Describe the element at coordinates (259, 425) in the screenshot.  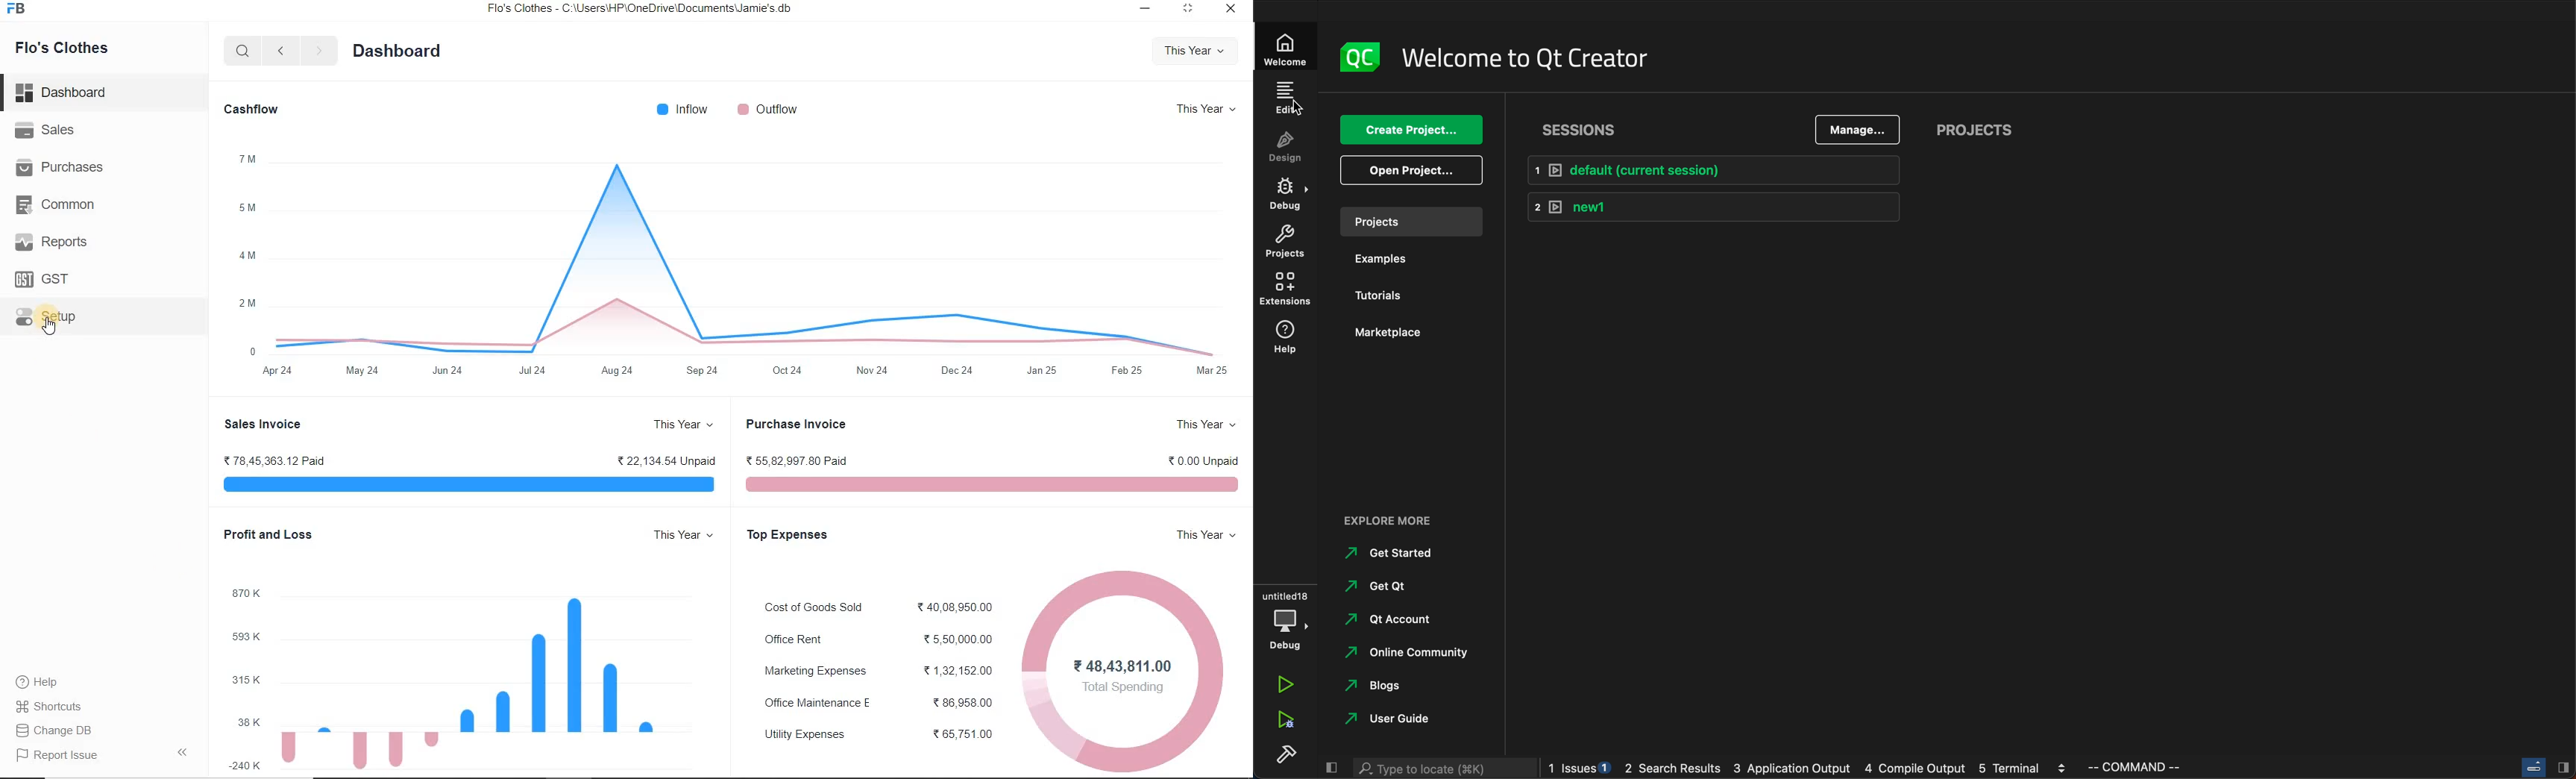
I see `Sales Invoice` at that location.